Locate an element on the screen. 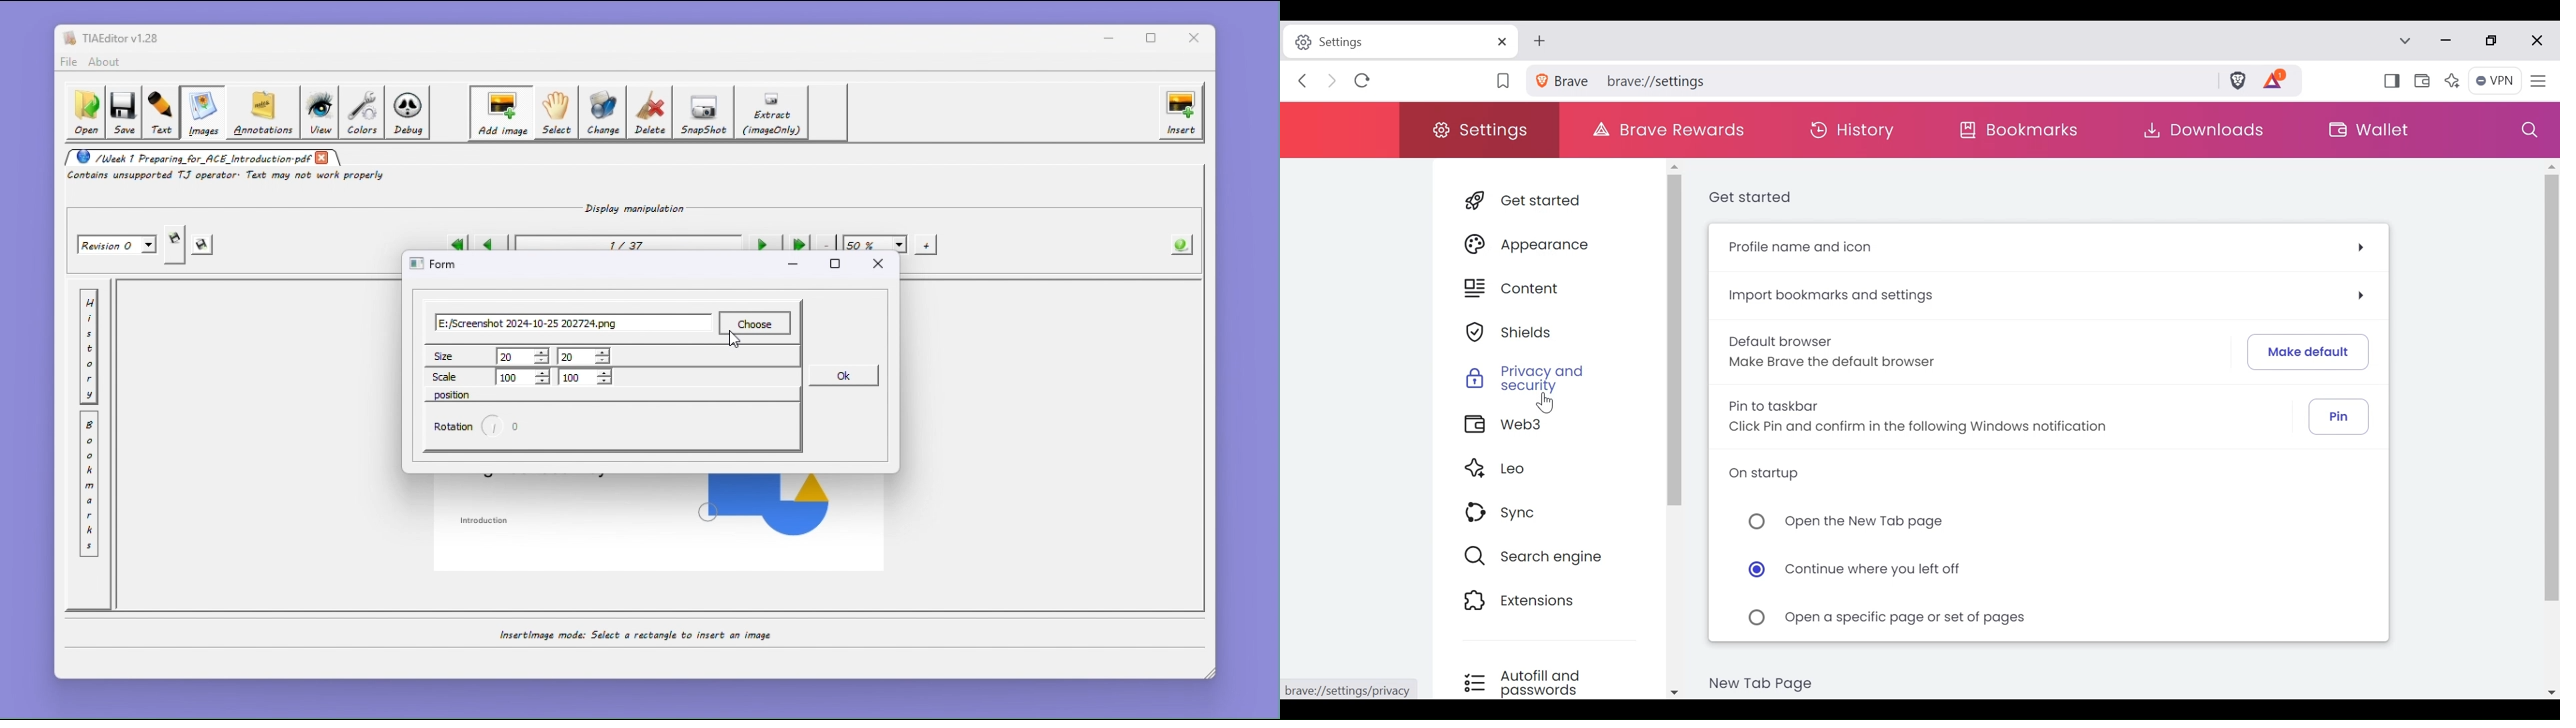 The width and height of the screenshot is (2576, 728). New Tab Page is located at coordinates (1762, 683).